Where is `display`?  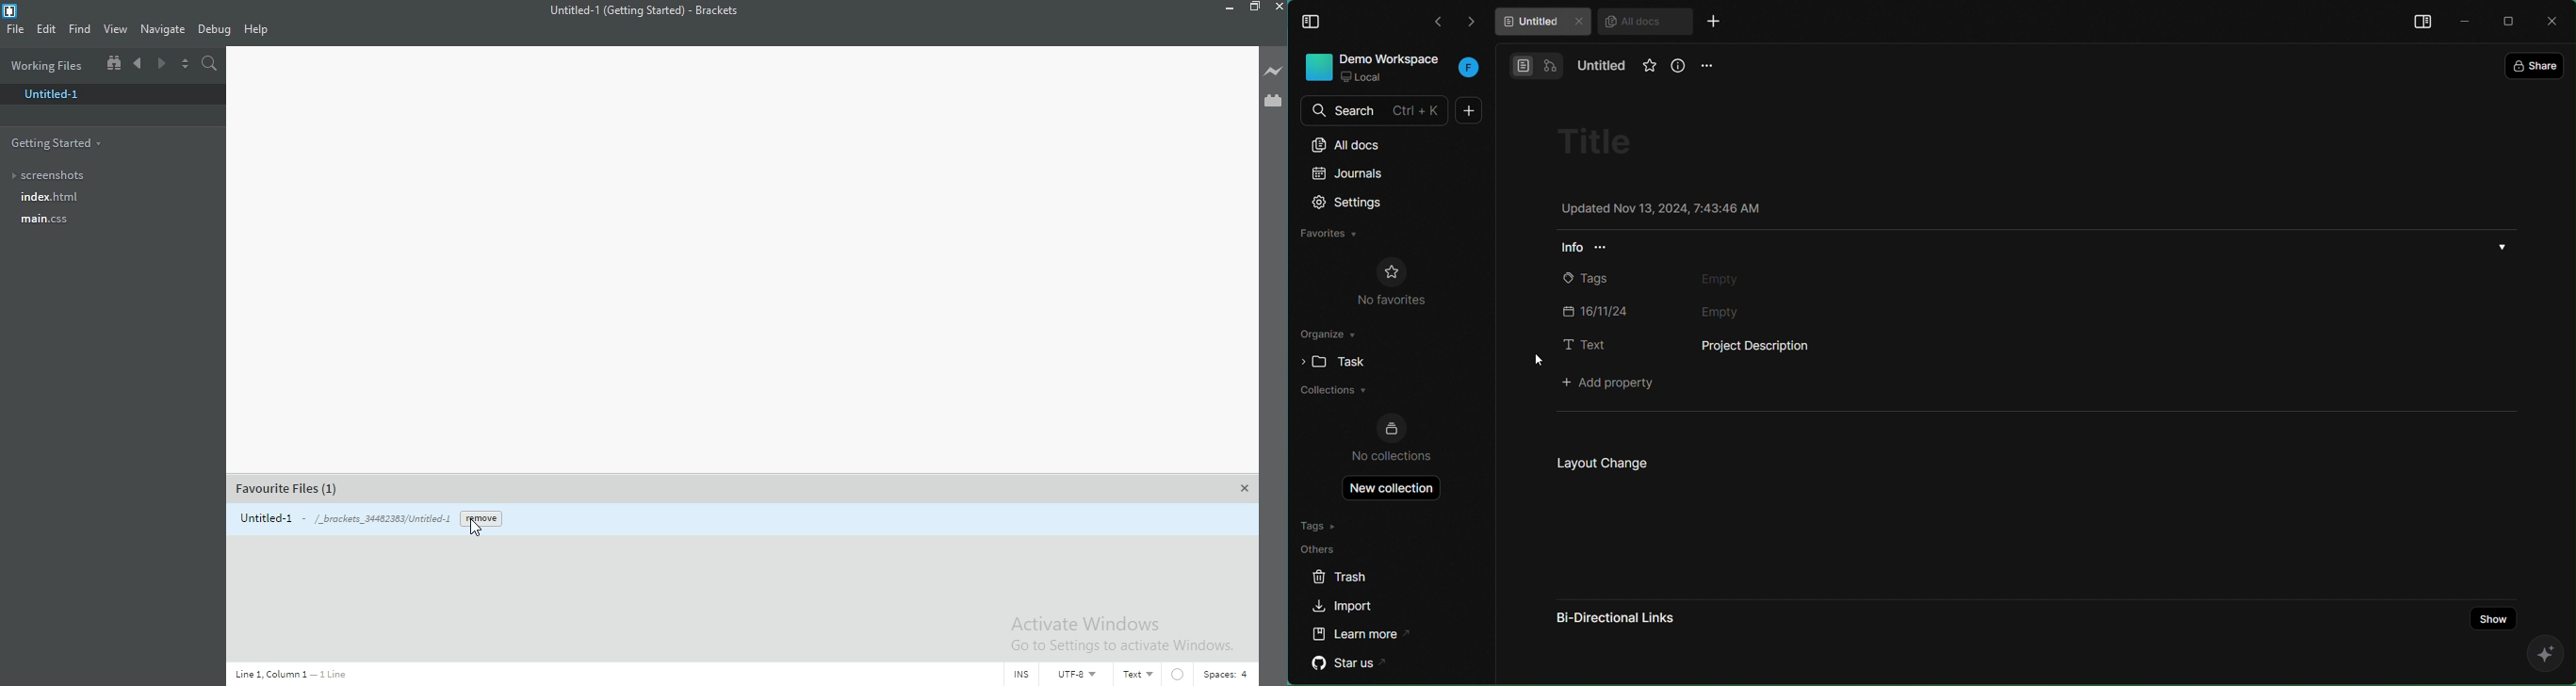 display is located at coordinates (1314, 20).